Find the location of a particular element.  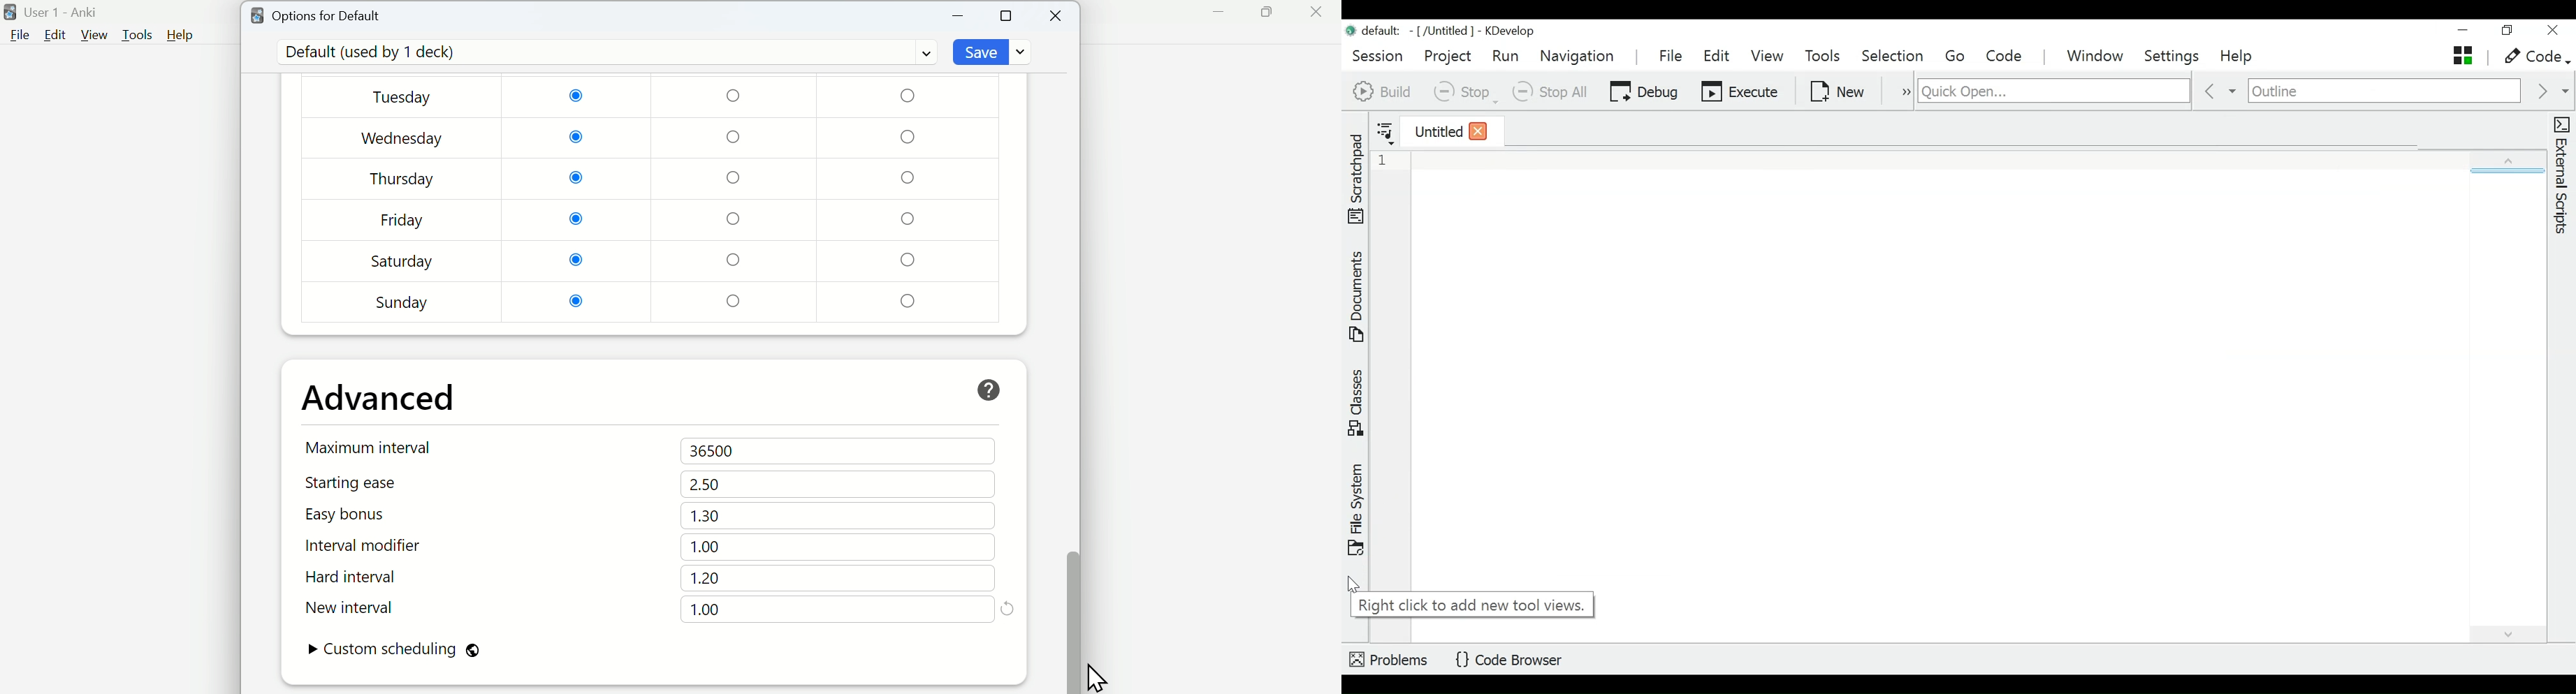

Refresh is located at coordinates (1007, 607).